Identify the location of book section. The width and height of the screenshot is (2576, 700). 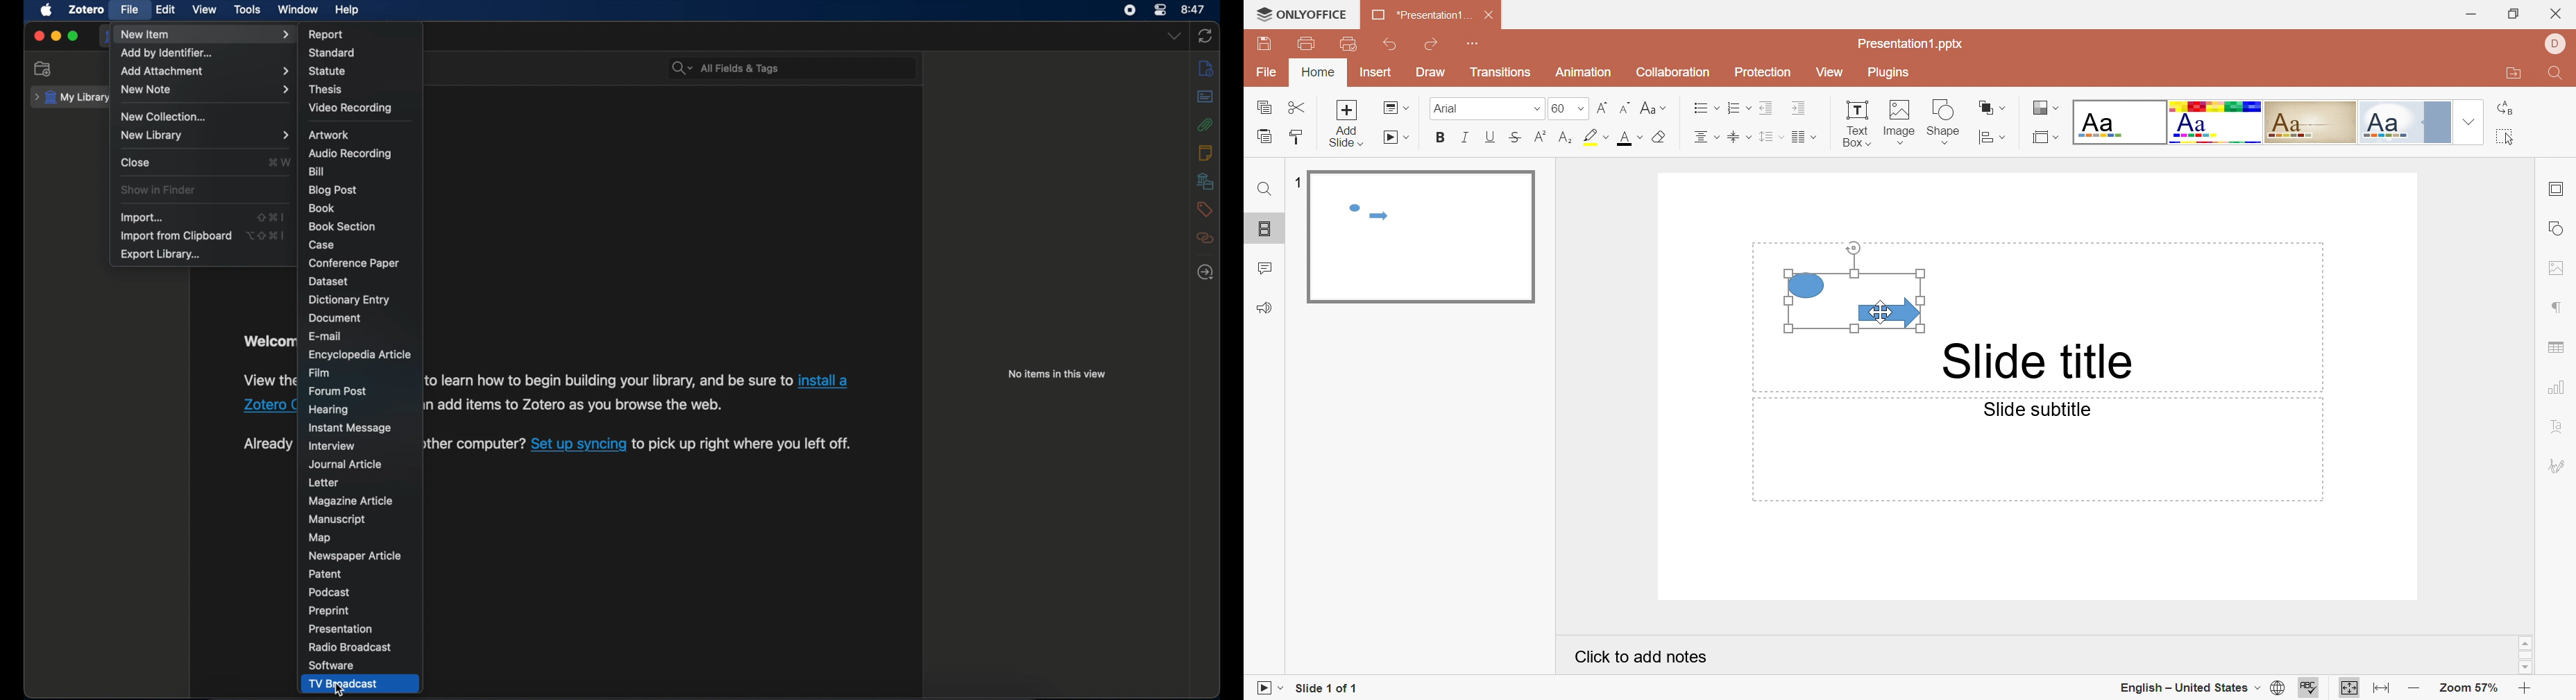
(343, 227).